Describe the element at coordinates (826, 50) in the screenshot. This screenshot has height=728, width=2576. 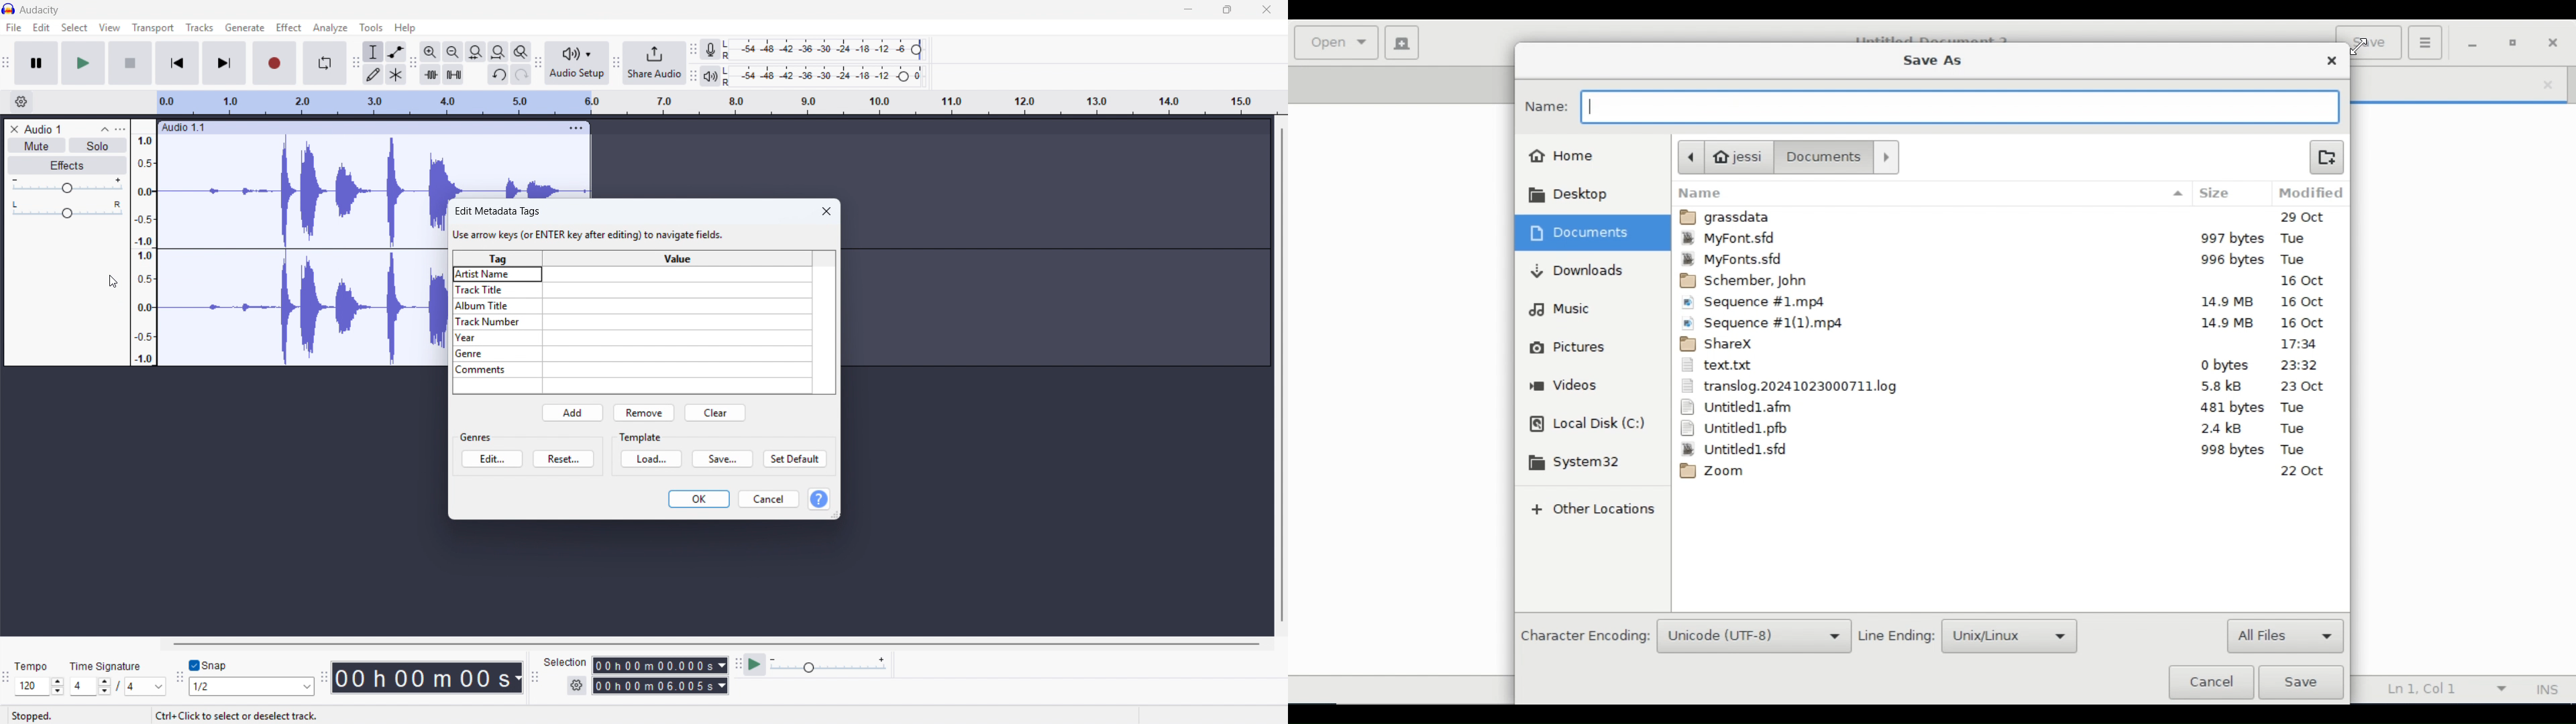
I see `recording level` at that location.